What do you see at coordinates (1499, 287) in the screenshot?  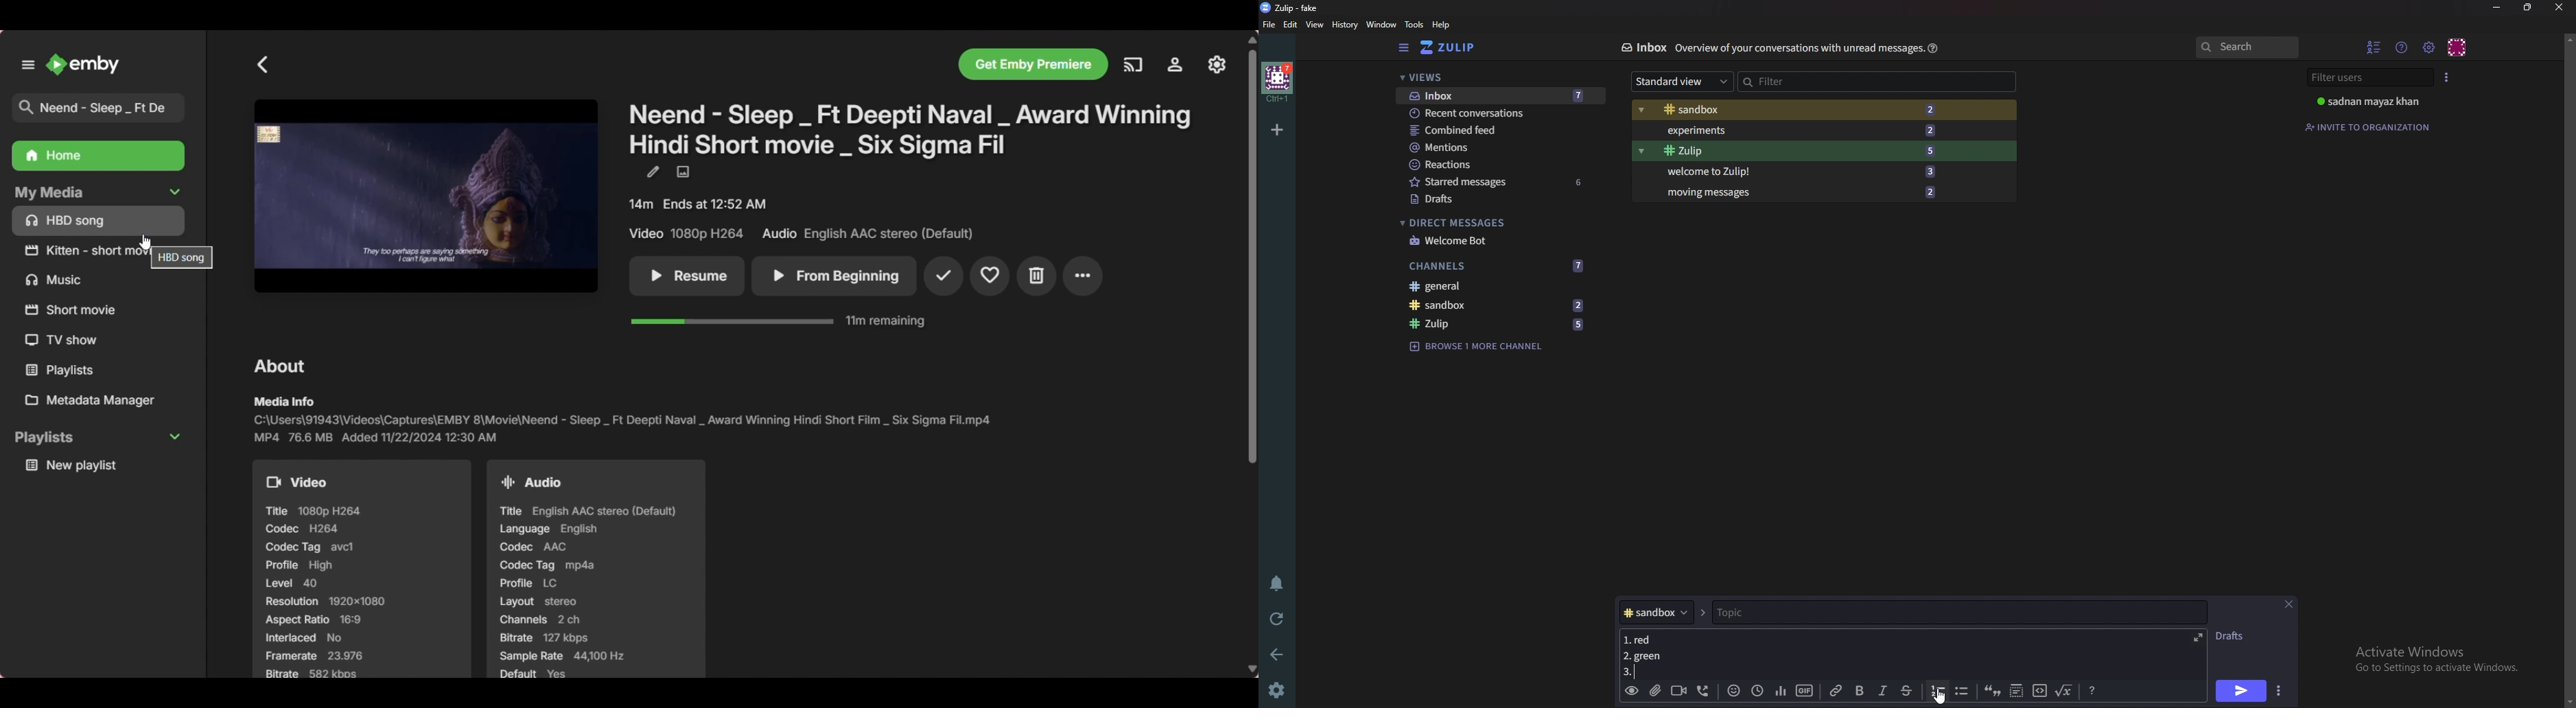 I see `General` at bounding box center [1499, 287].